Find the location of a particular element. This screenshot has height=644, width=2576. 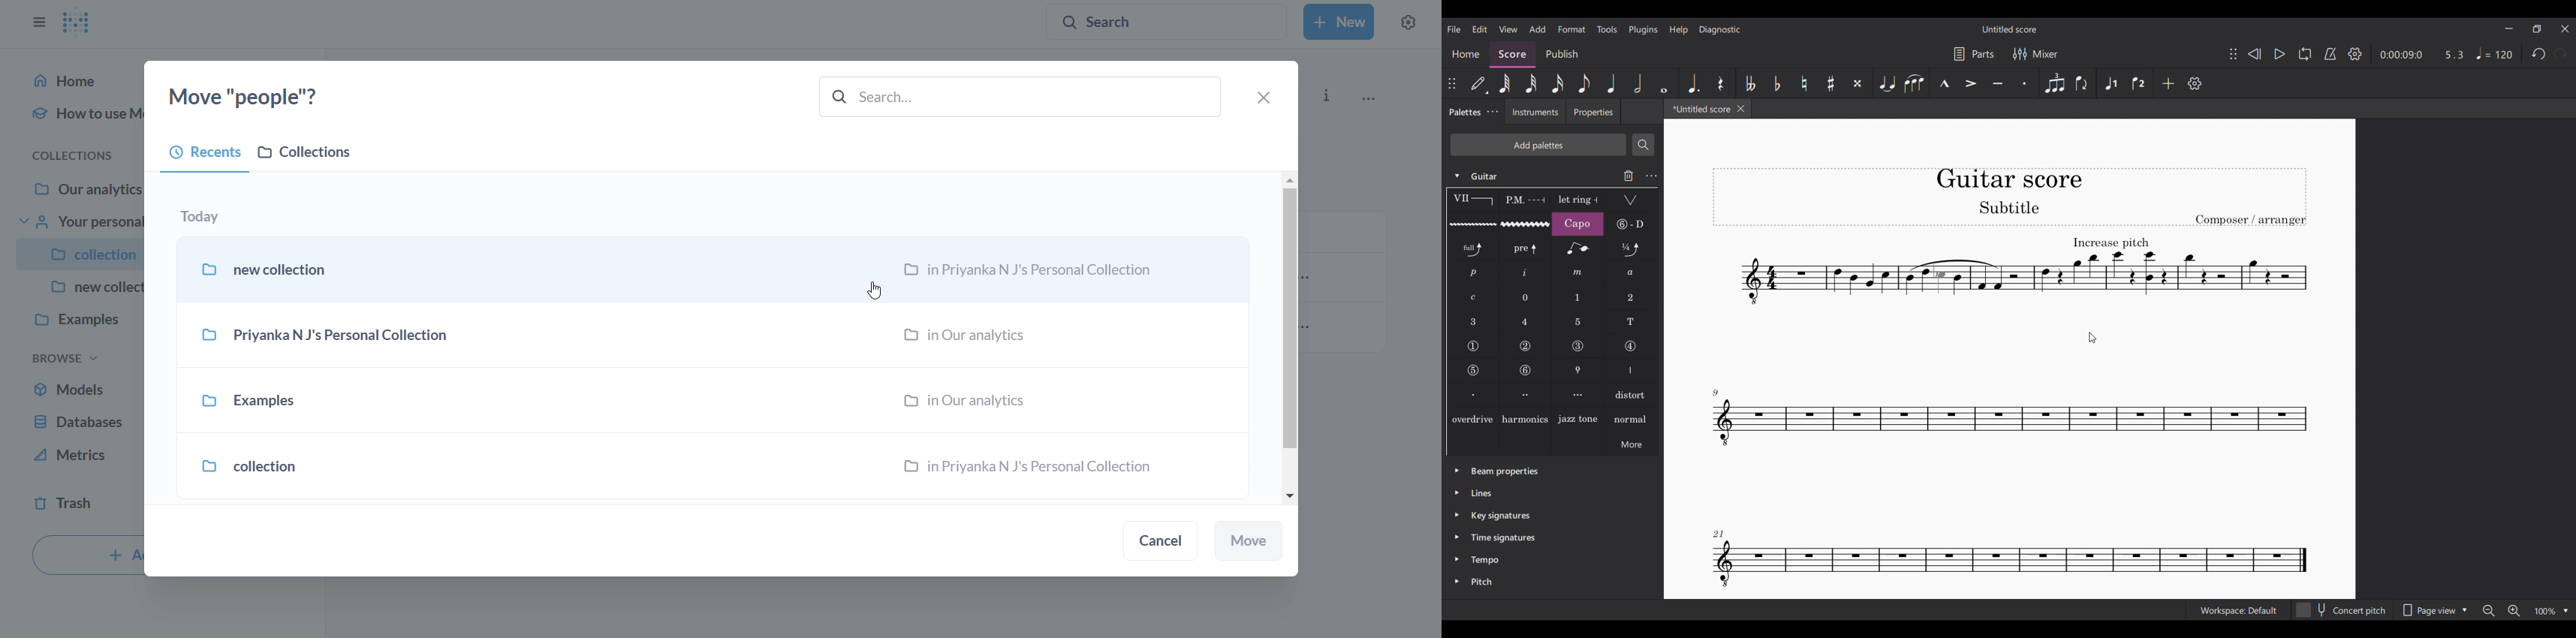

RH guitar fingering c is located at coordinates (1473, 298).